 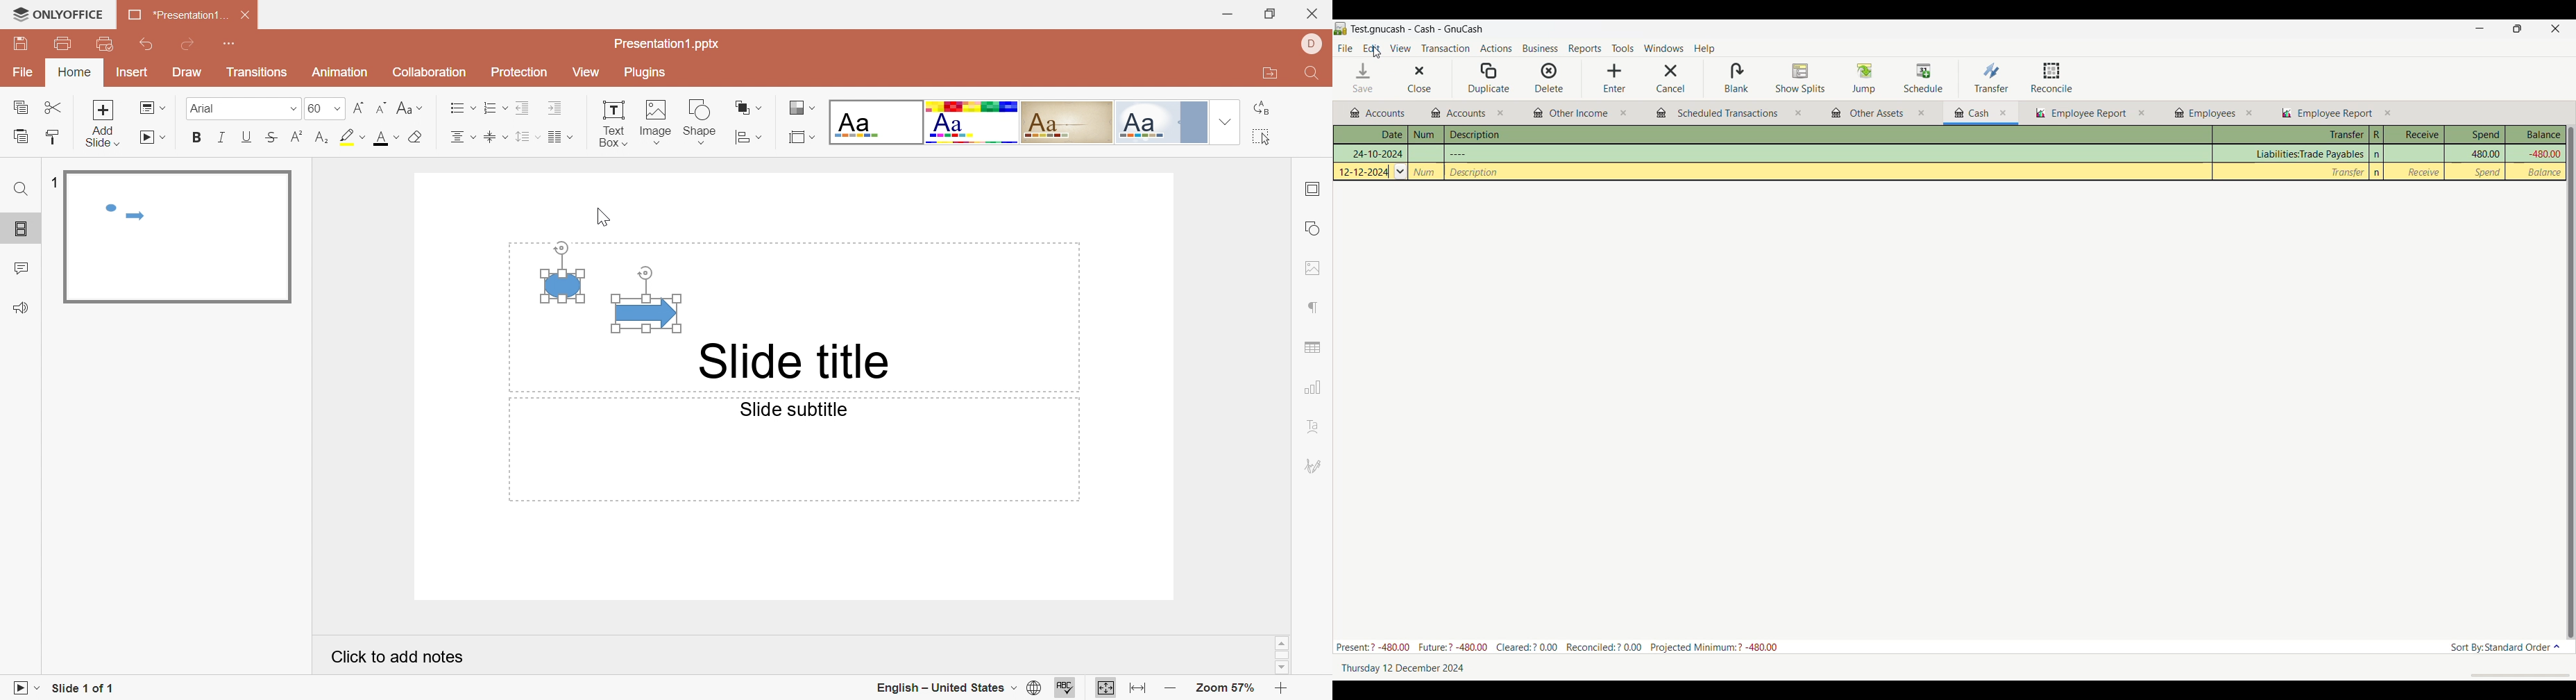 I want to click on Change color theme, so click(x=803, y=107).